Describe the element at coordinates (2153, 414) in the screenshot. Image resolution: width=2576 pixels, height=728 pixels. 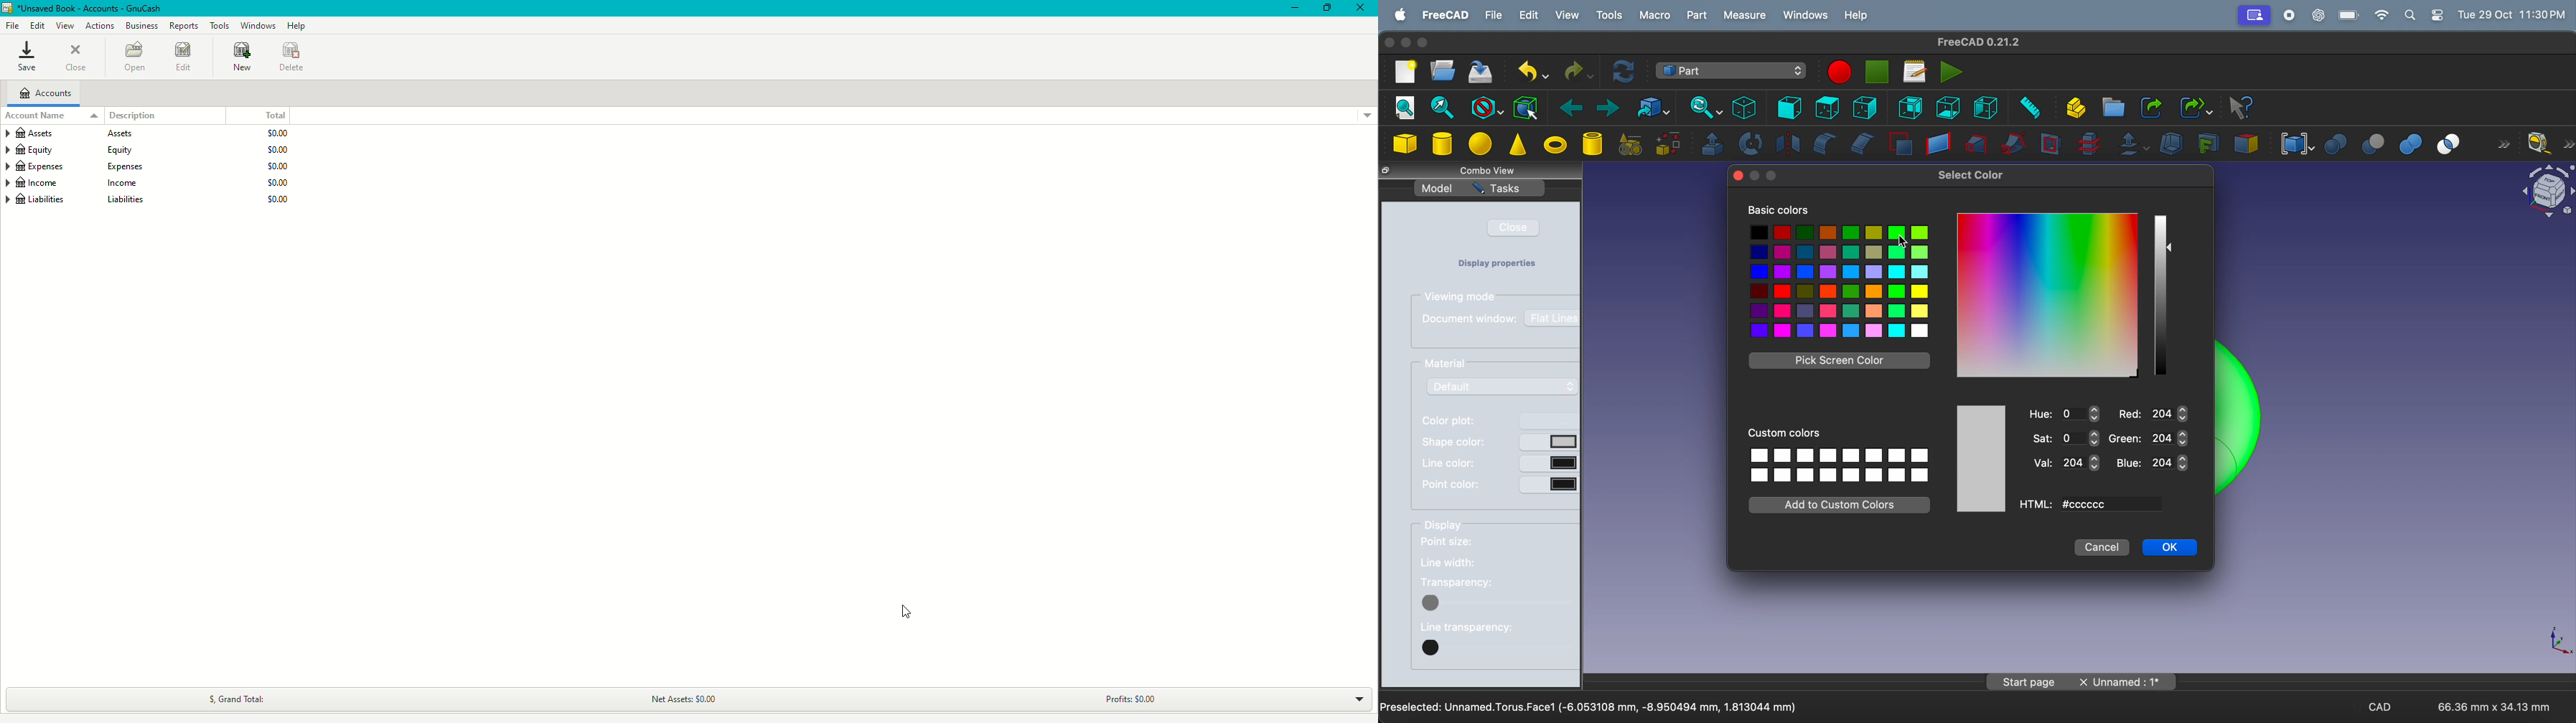
I see `Red` at that location.